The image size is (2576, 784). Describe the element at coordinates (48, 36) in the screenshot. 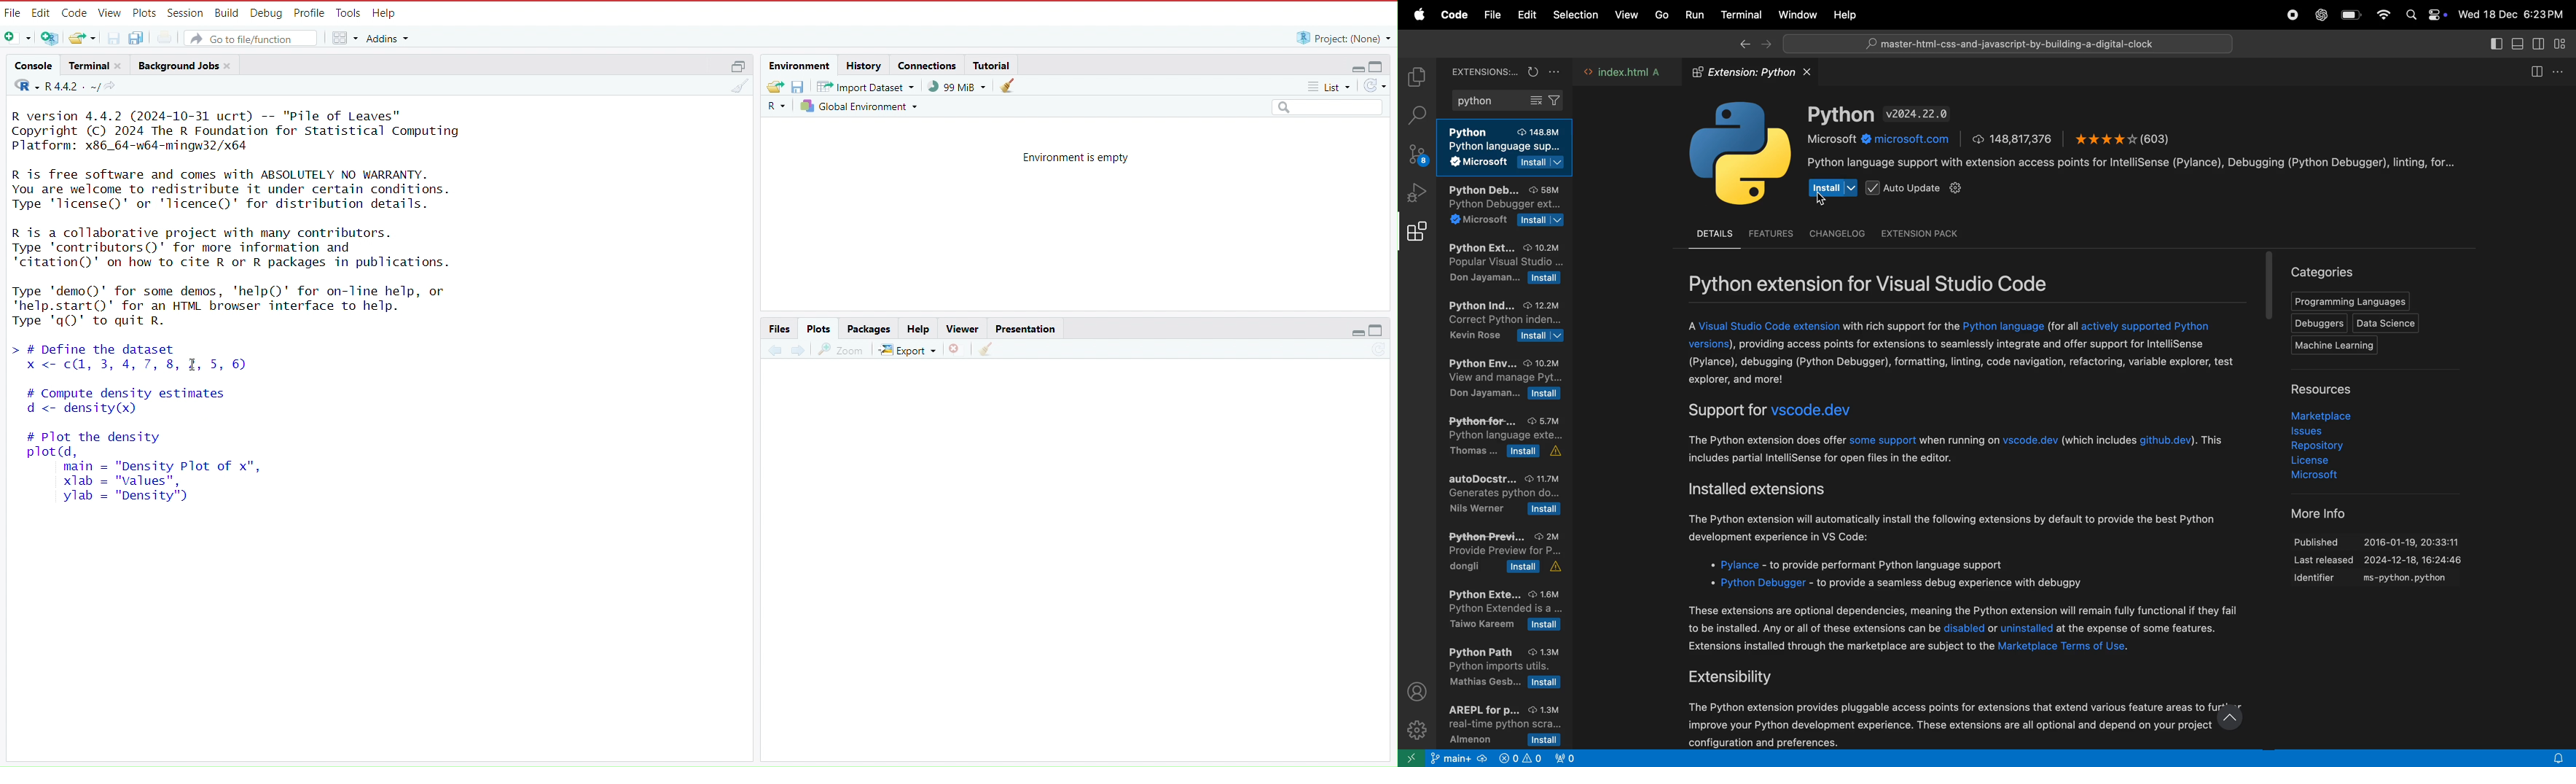

I see `create a project` at that location.